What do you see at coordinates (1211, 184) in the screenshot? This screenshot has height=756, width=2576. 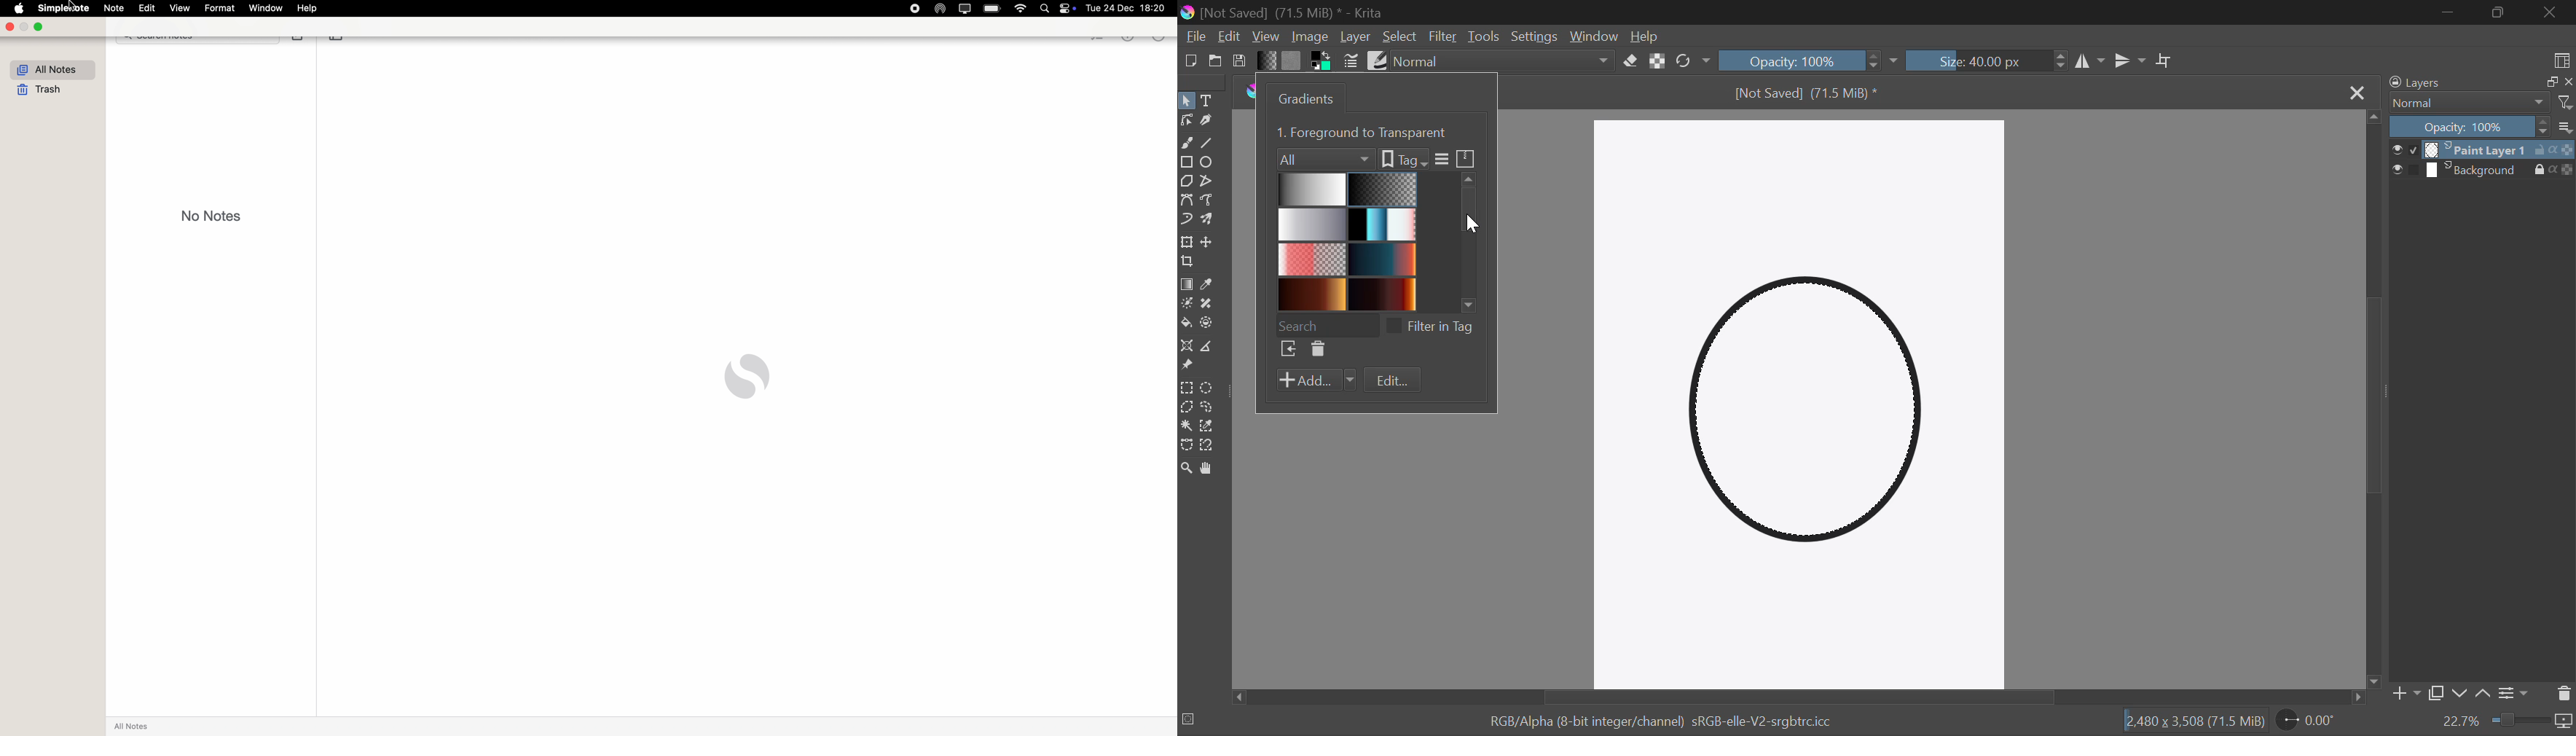 I see `Polyline` at bounding box center [1211, 184].